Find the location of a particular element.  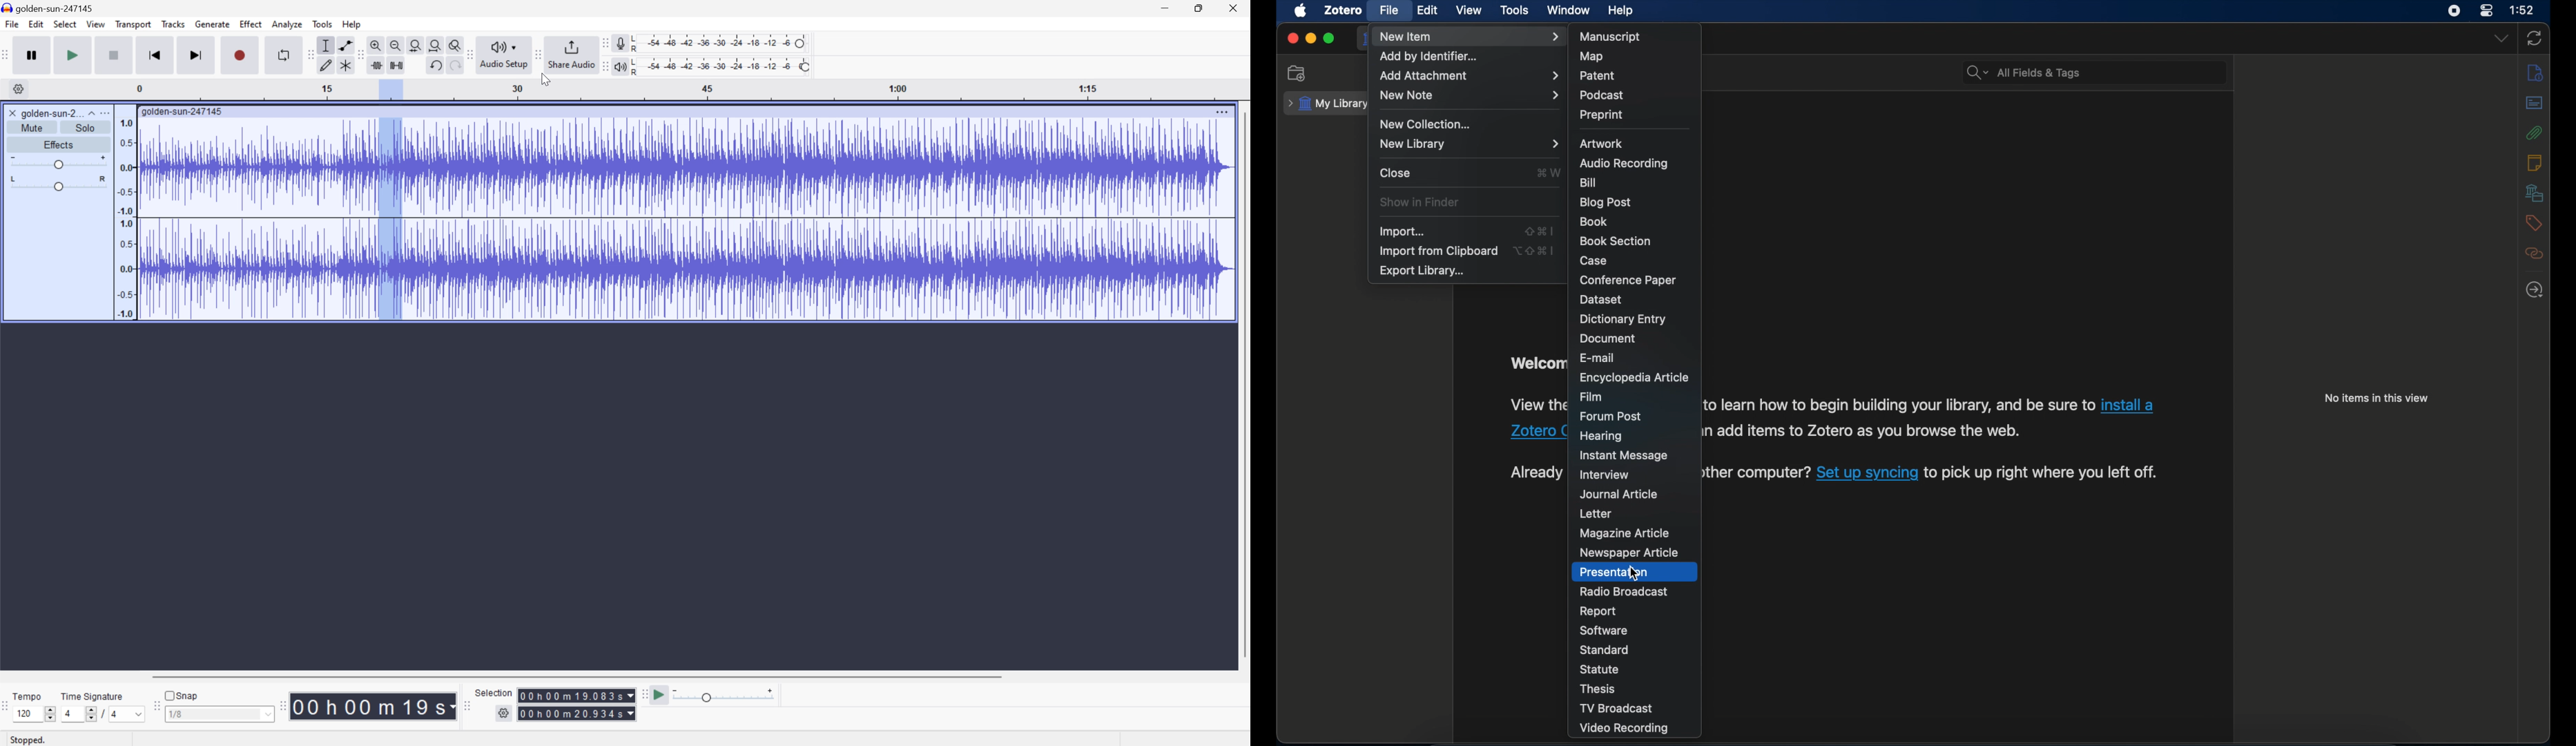

option + shift + command + I is located at coordinates (1536, 250).